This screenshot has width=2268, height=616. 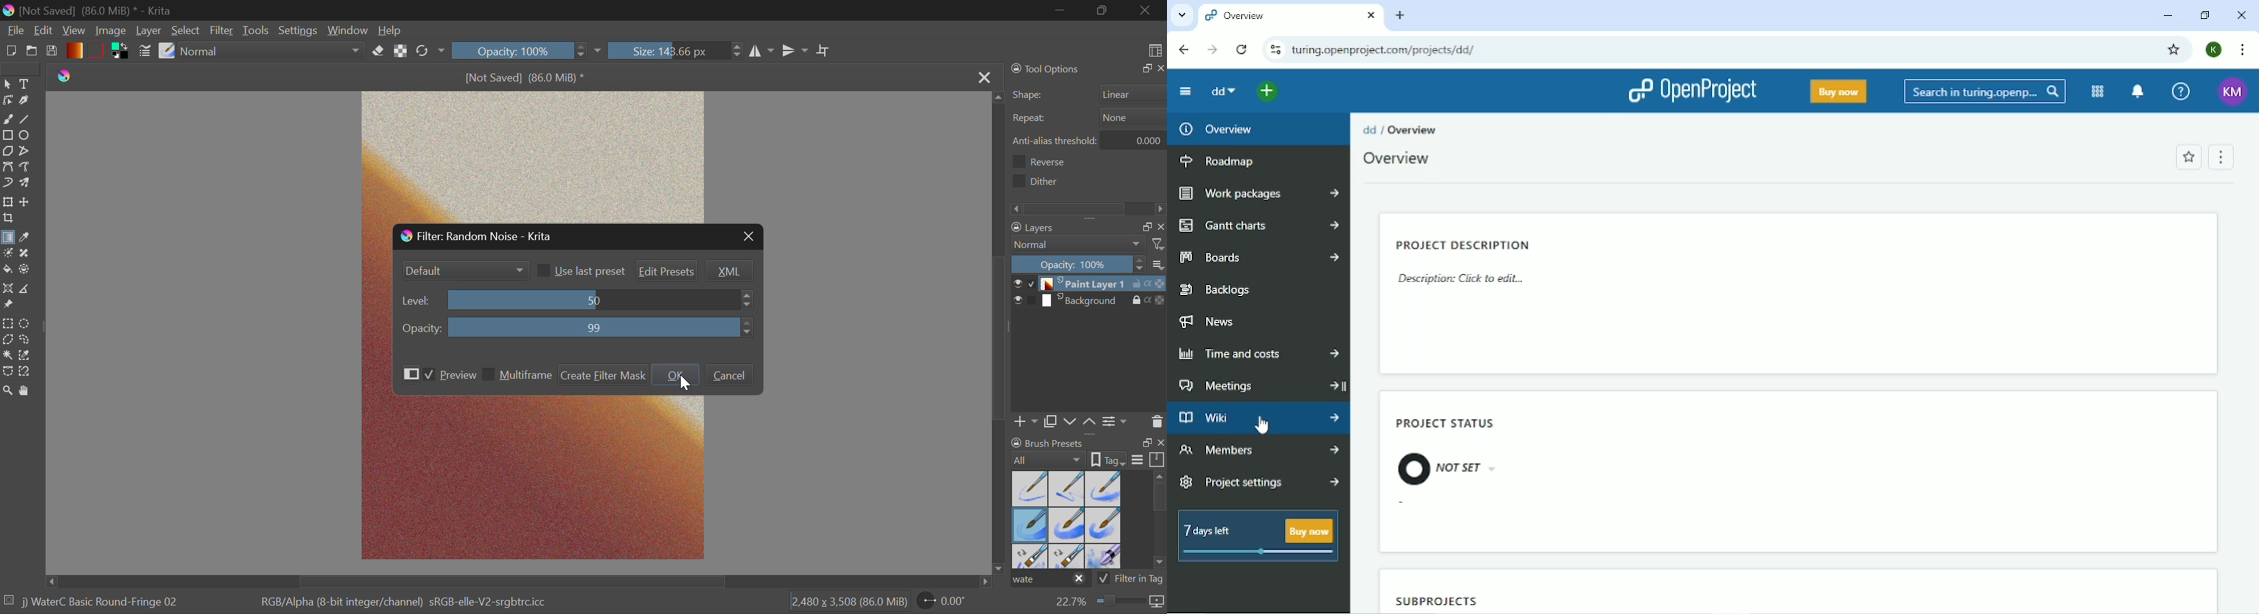 I want to click on Wiki, so click(x=1258, y=419).